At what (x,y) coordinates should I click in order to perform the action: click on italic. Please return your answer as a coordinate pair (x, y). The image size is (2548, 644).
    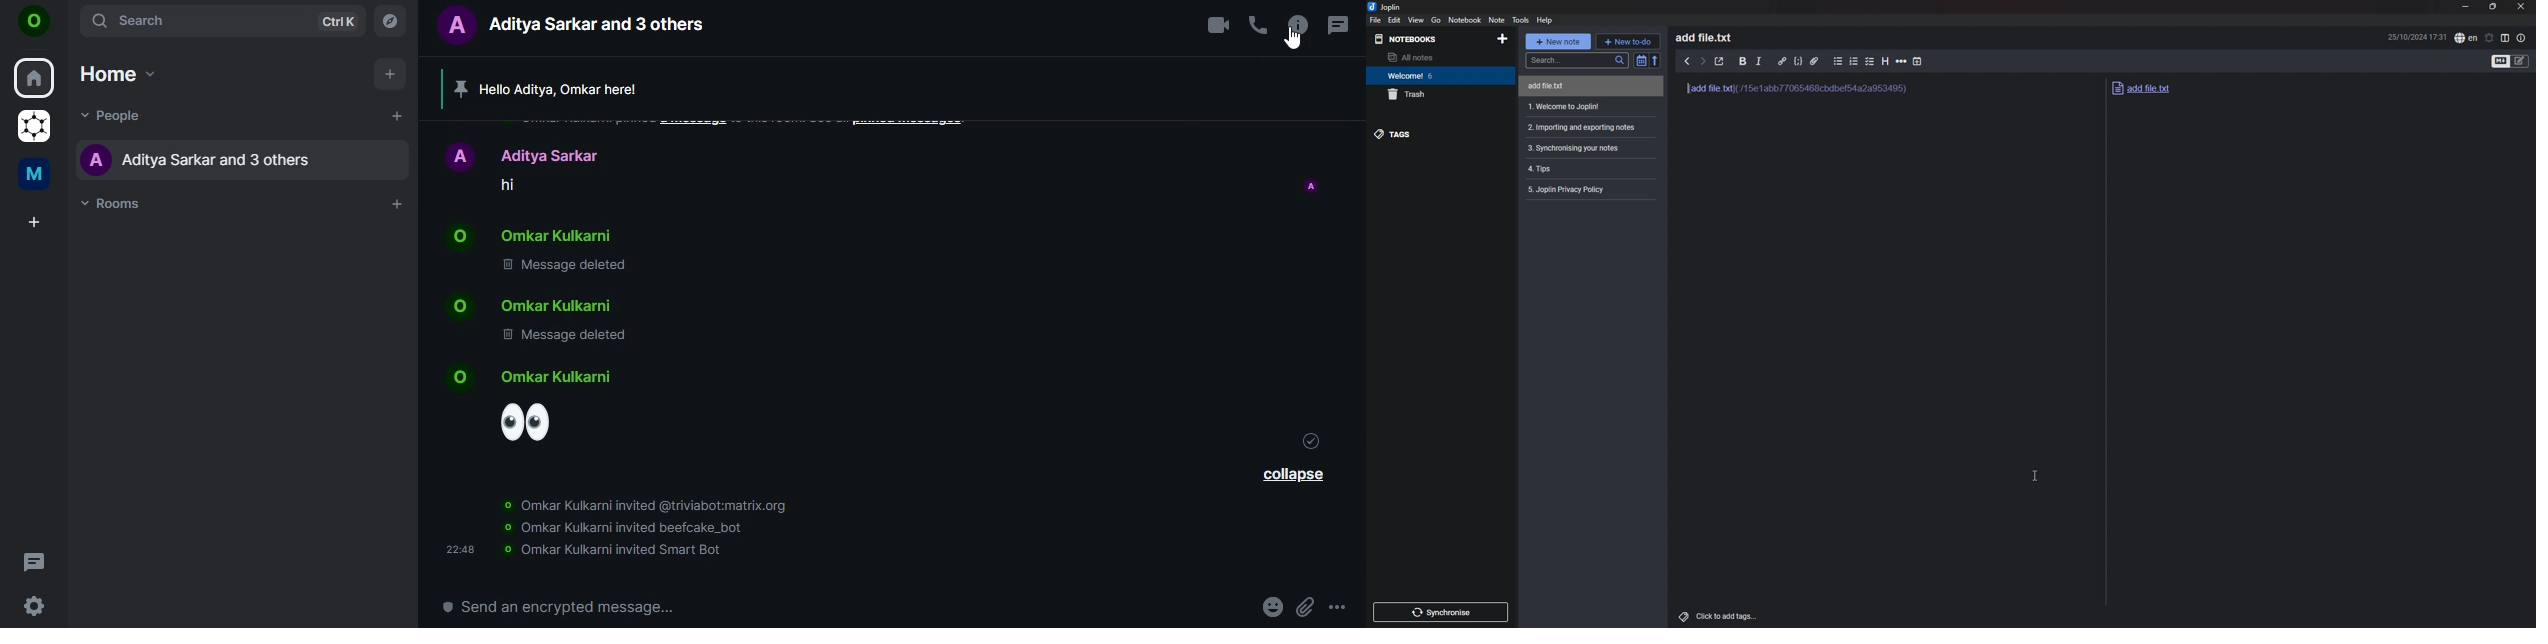
    Looking at the image, I should click on (1759, 62).